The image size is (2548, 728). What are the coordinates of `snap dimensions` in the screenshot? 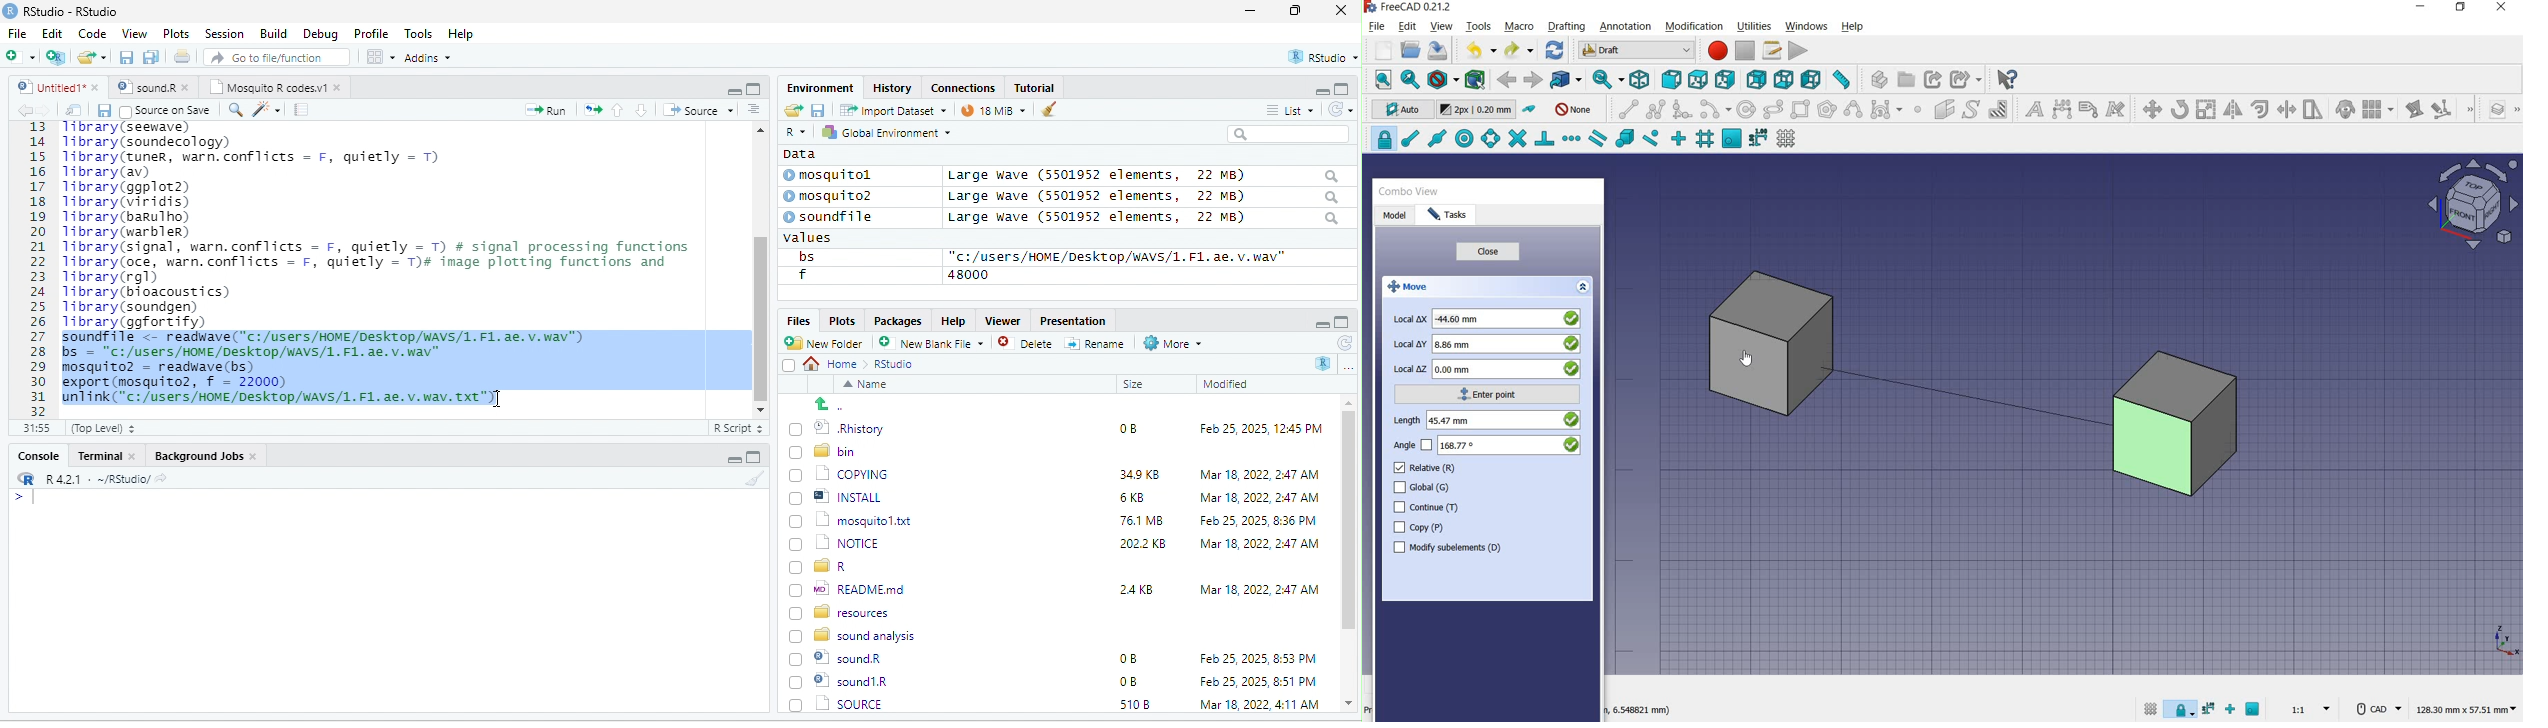 It's located at (1759, 139).